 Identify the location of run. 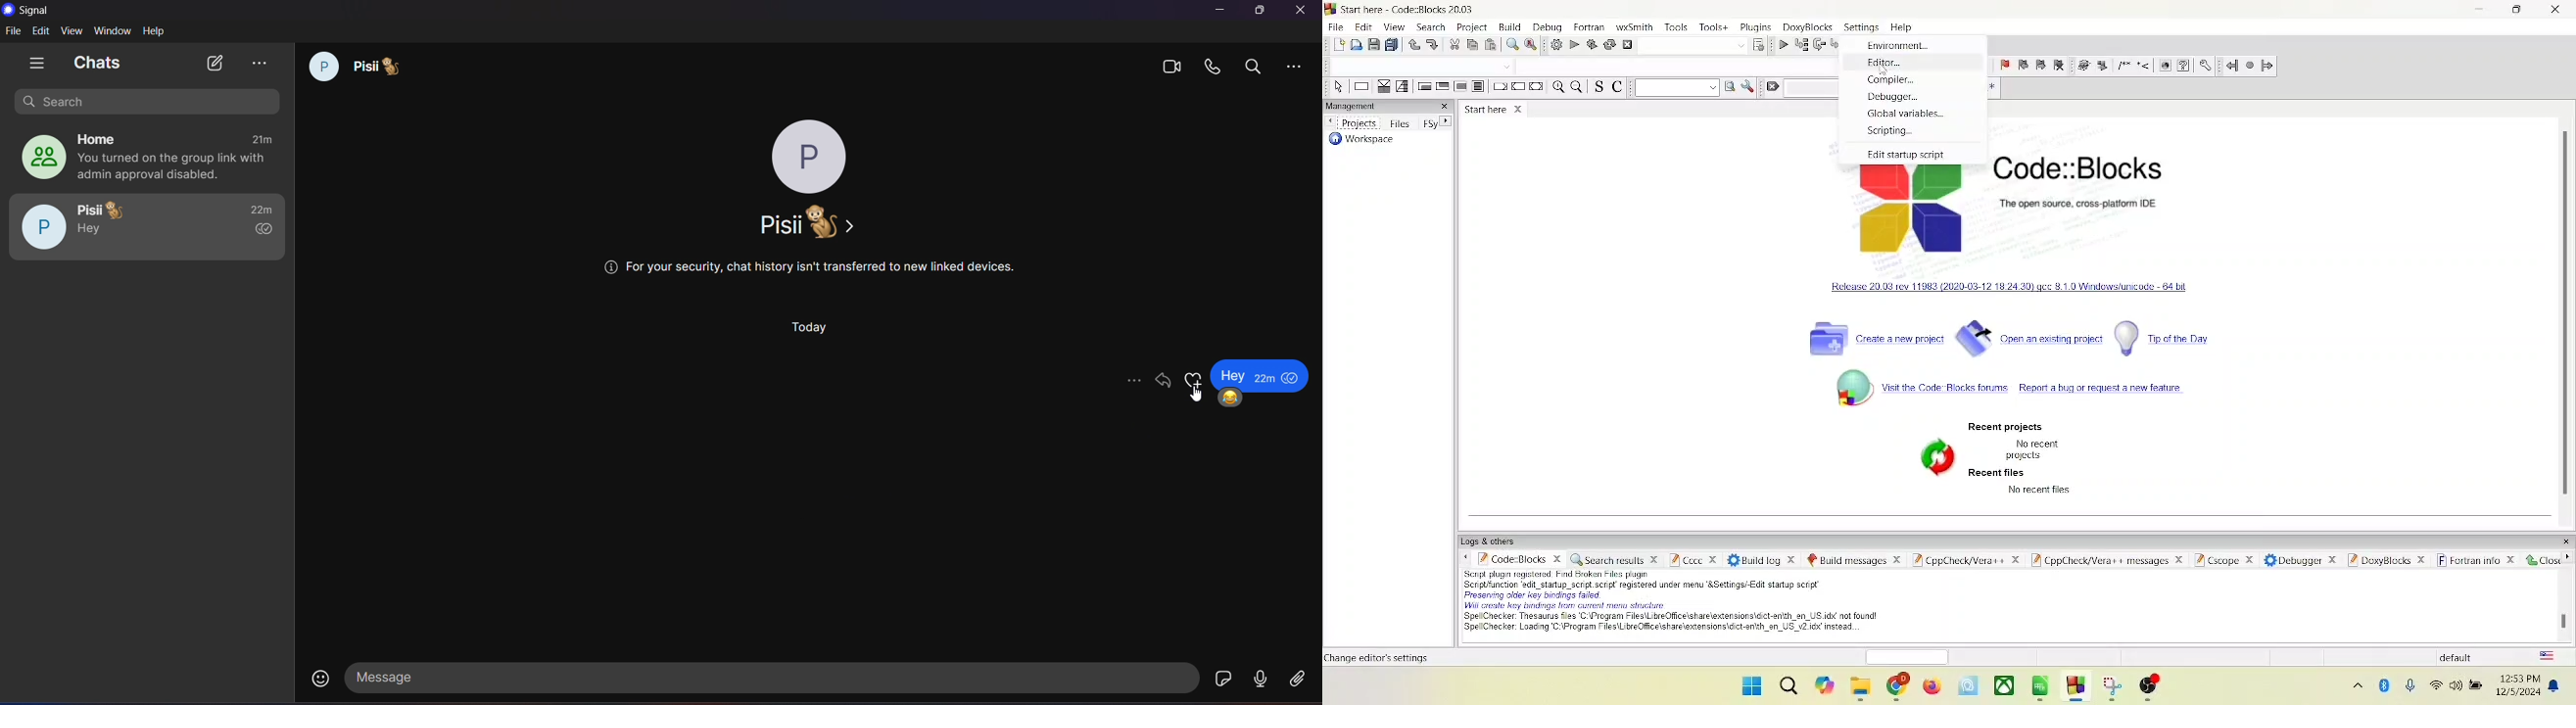
(1574, 44).